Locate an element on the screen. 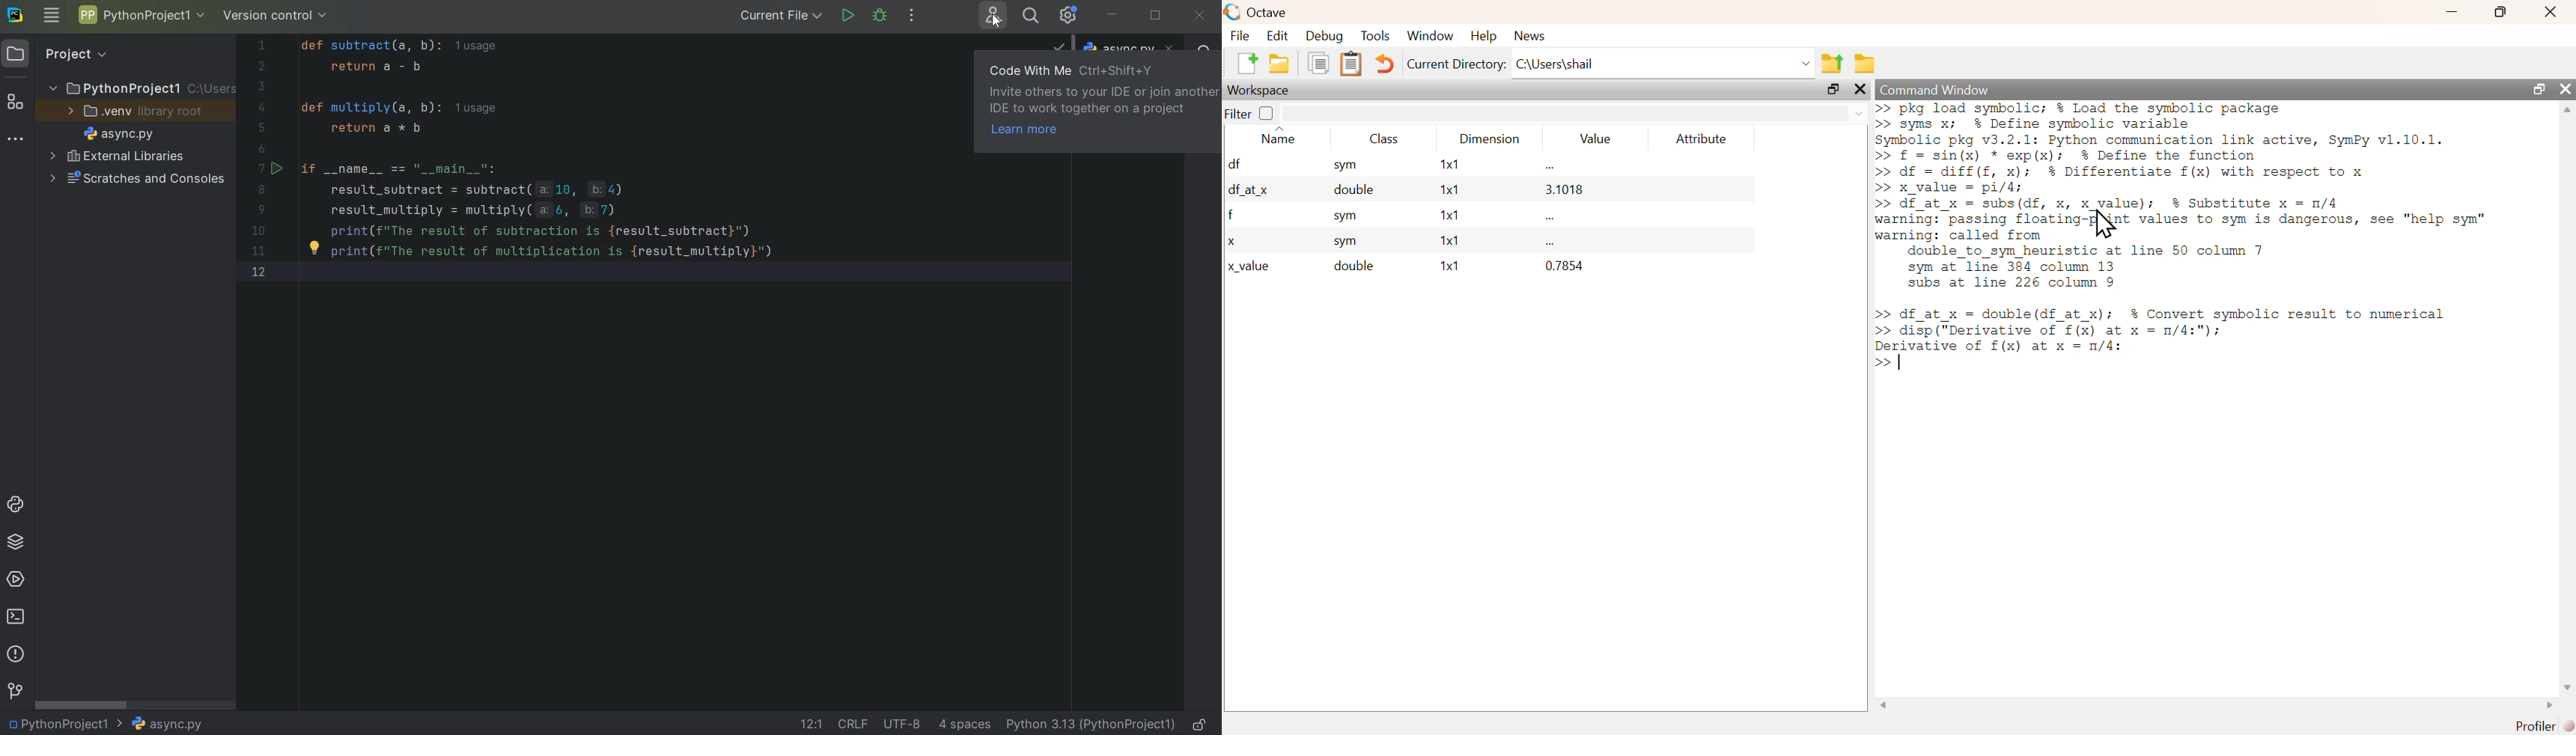  EXTERNAL LIBRARIES is located at coordinates (118, 157).